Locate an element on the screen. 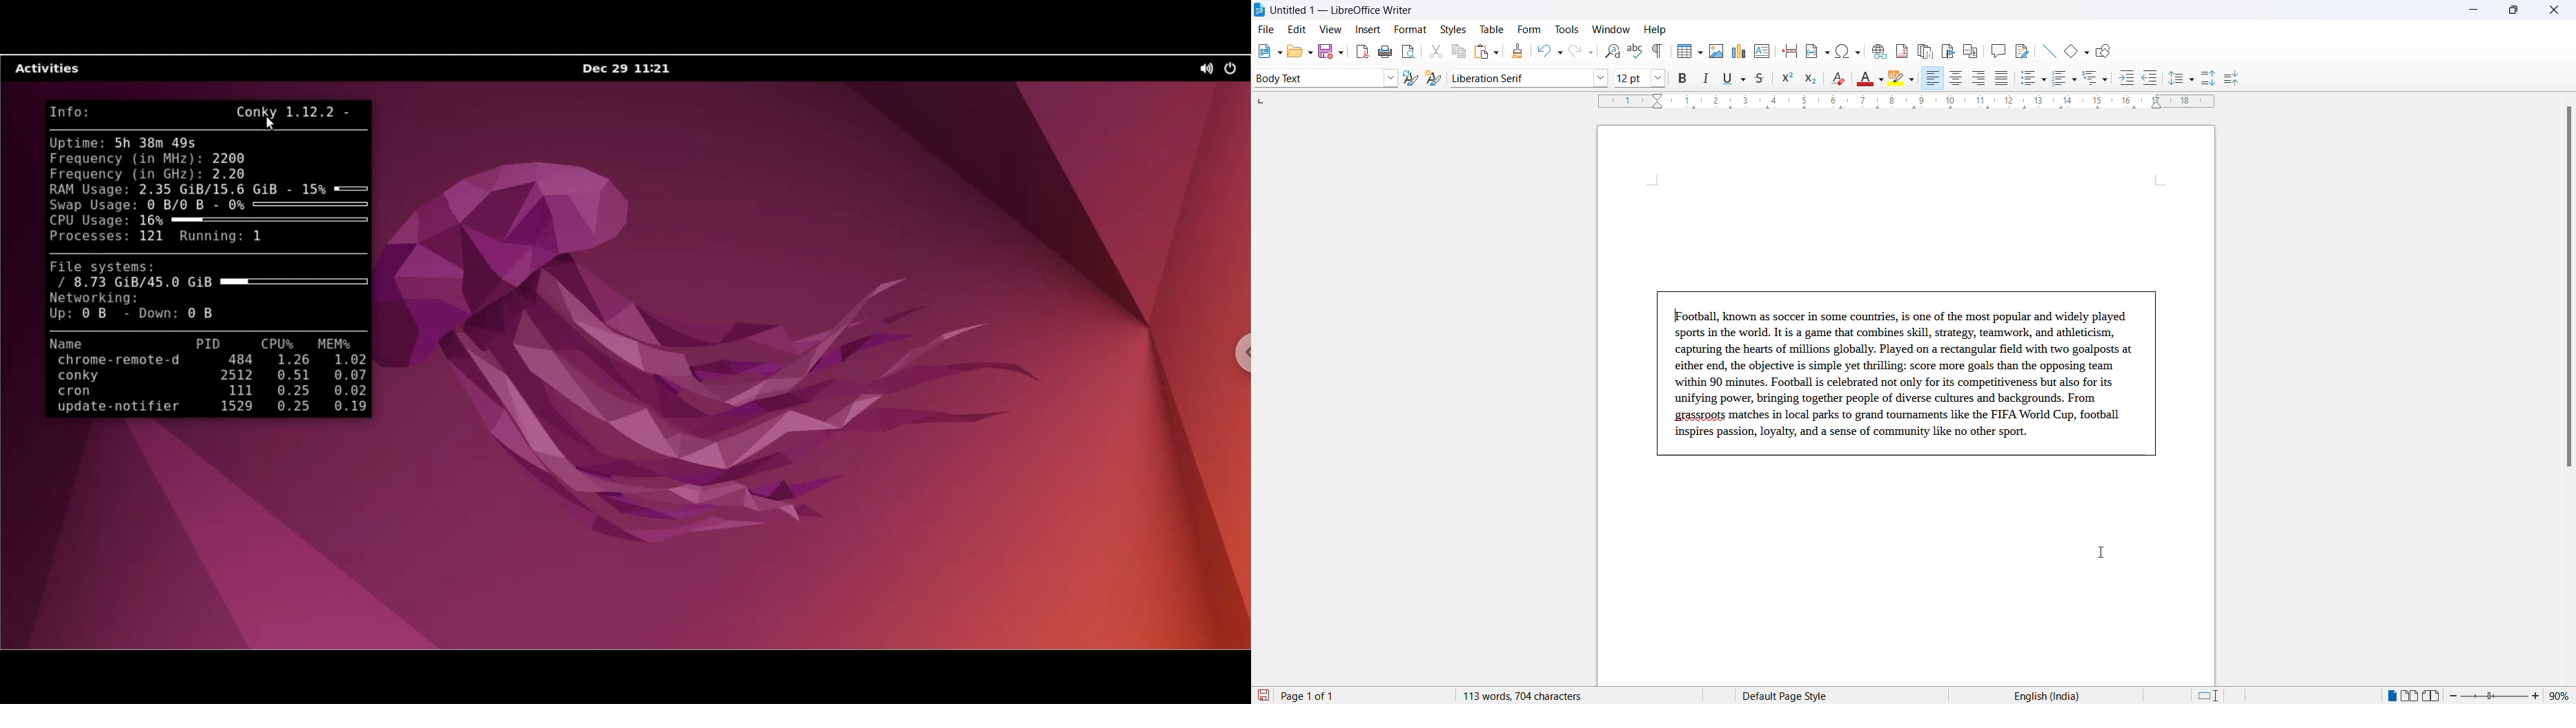 This screenshot has height=728, width=2576. page style is located at coordinates (1790, 696).